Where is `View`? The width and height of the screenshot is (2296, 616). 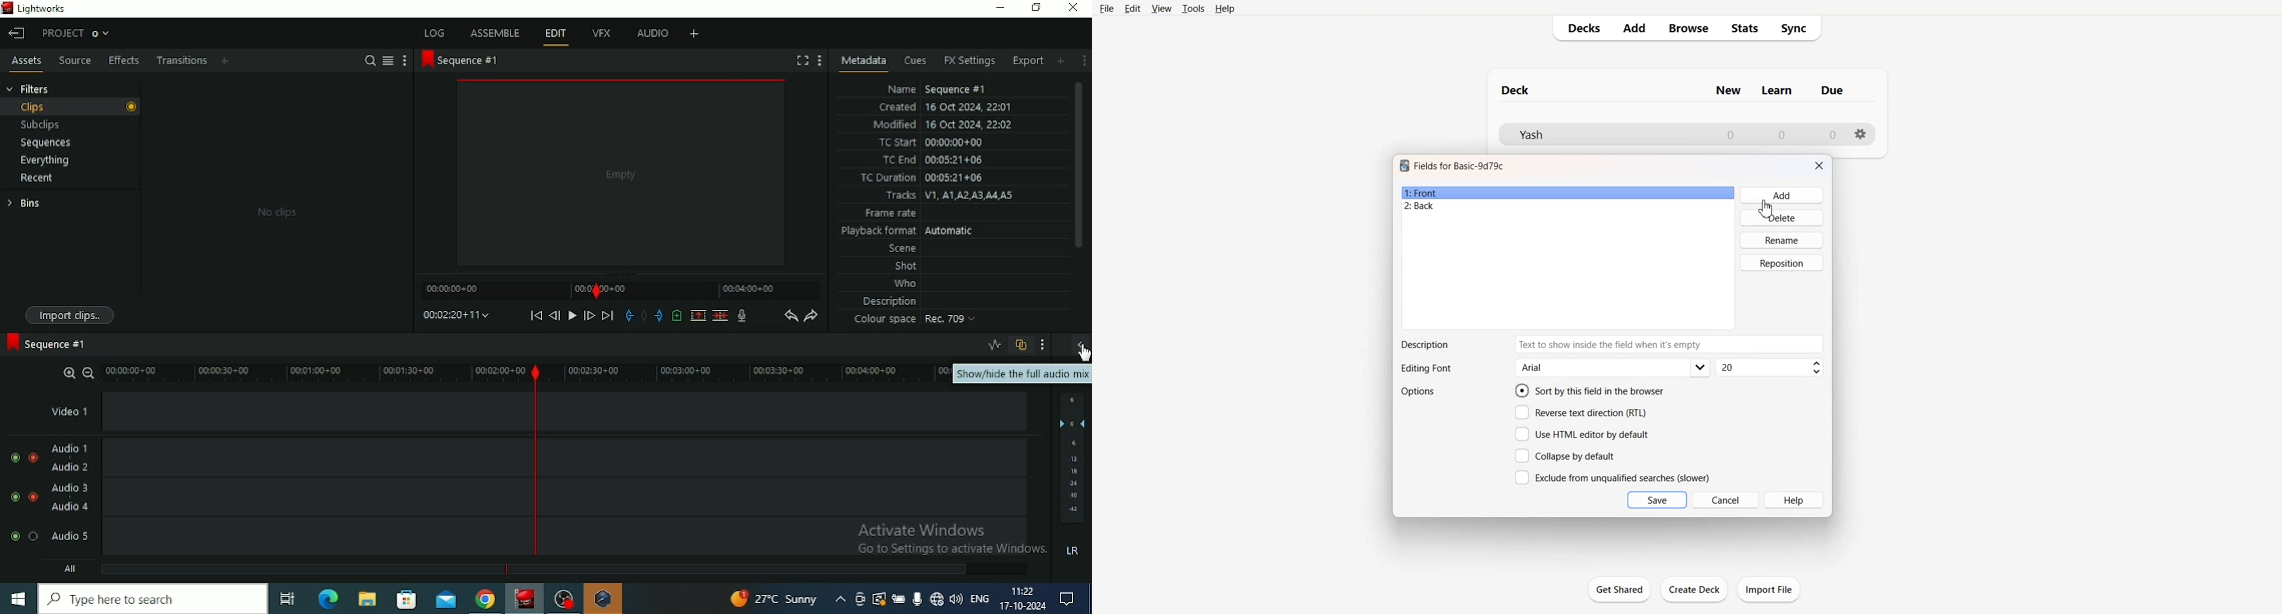
View is located at coordinates (1162, 8).